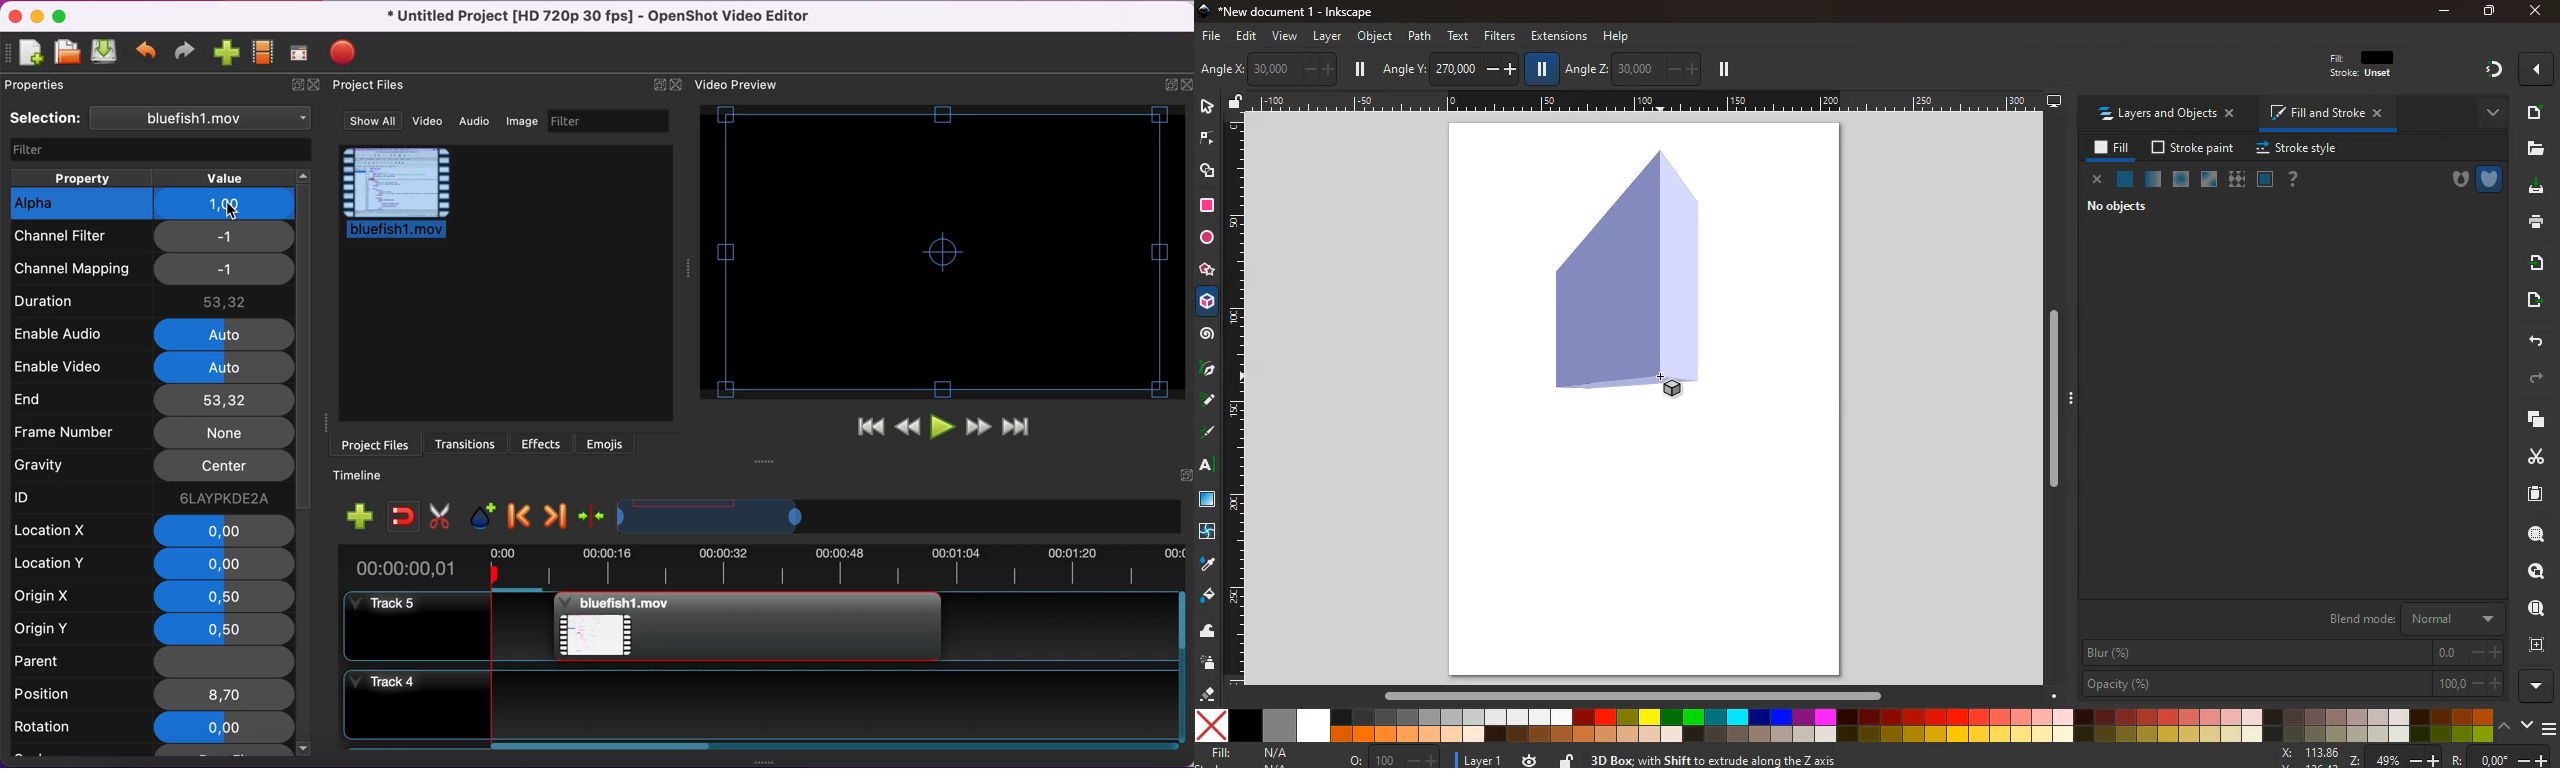 The width and height of the screenshot is (2576, 784). What do you see at coordinates (297, 85) in the screenshot?
I see `expand/hide` at bounding box center [297, 85].